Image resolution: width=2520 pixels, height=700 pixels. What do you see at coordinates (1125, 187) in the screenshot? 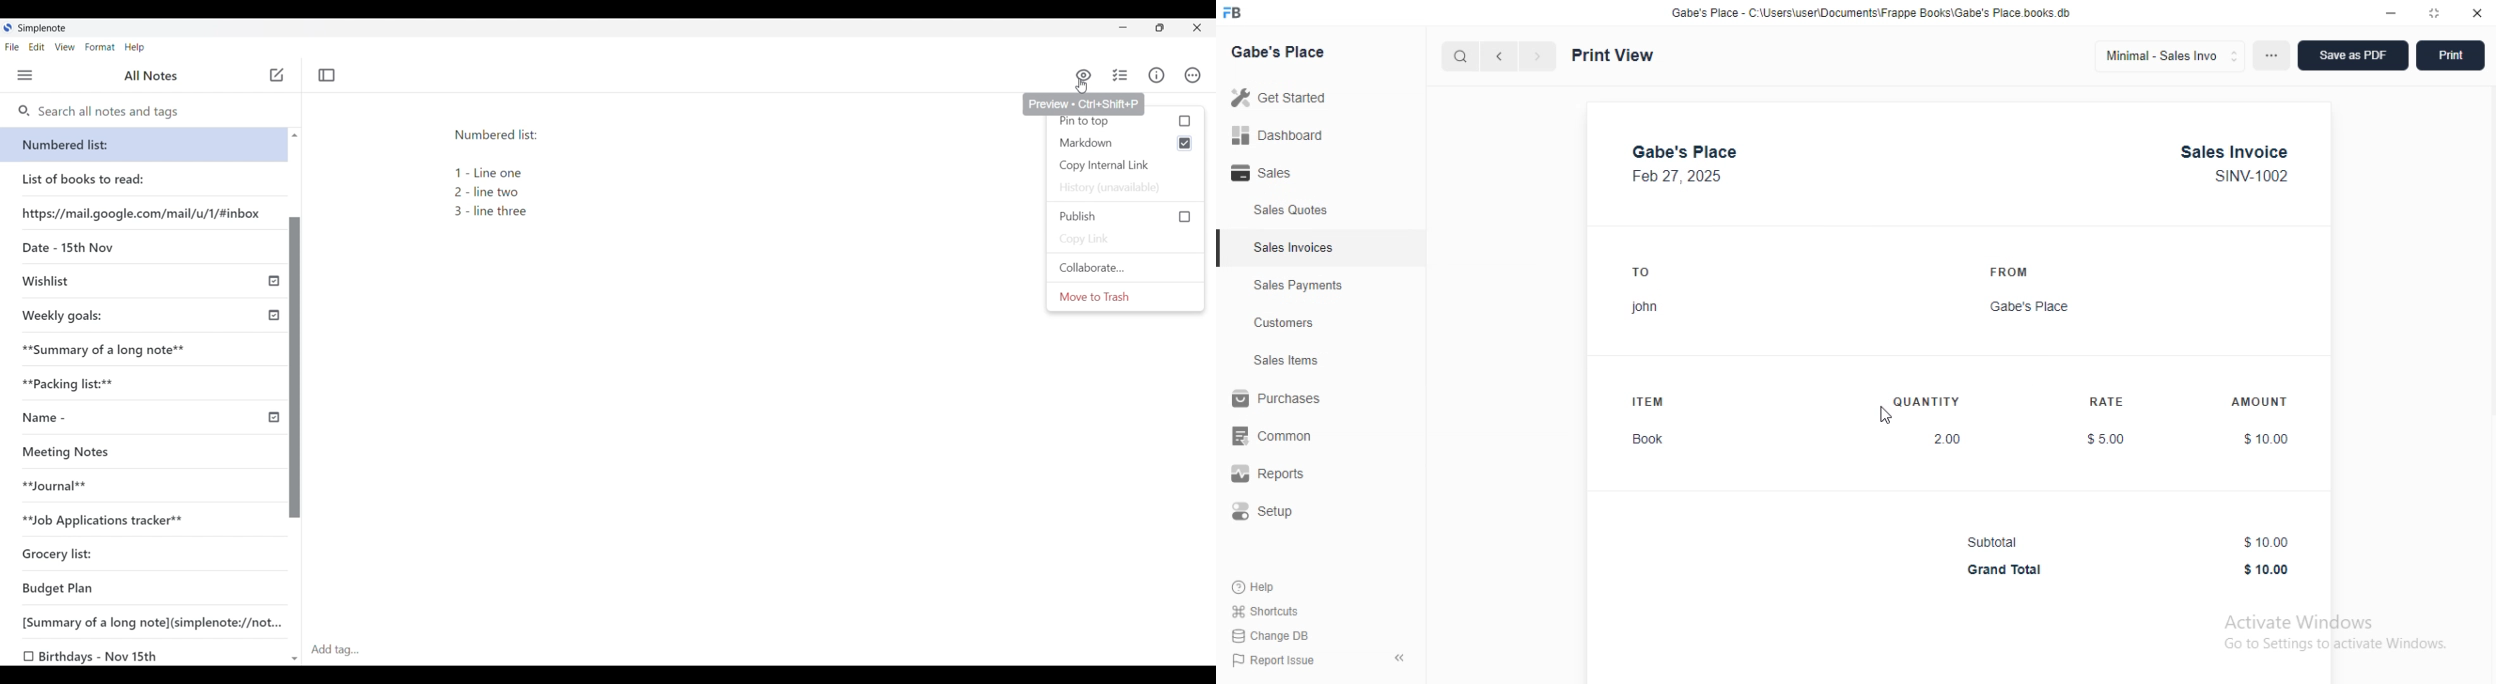
I see `History` at bounding box center [1125, 187].